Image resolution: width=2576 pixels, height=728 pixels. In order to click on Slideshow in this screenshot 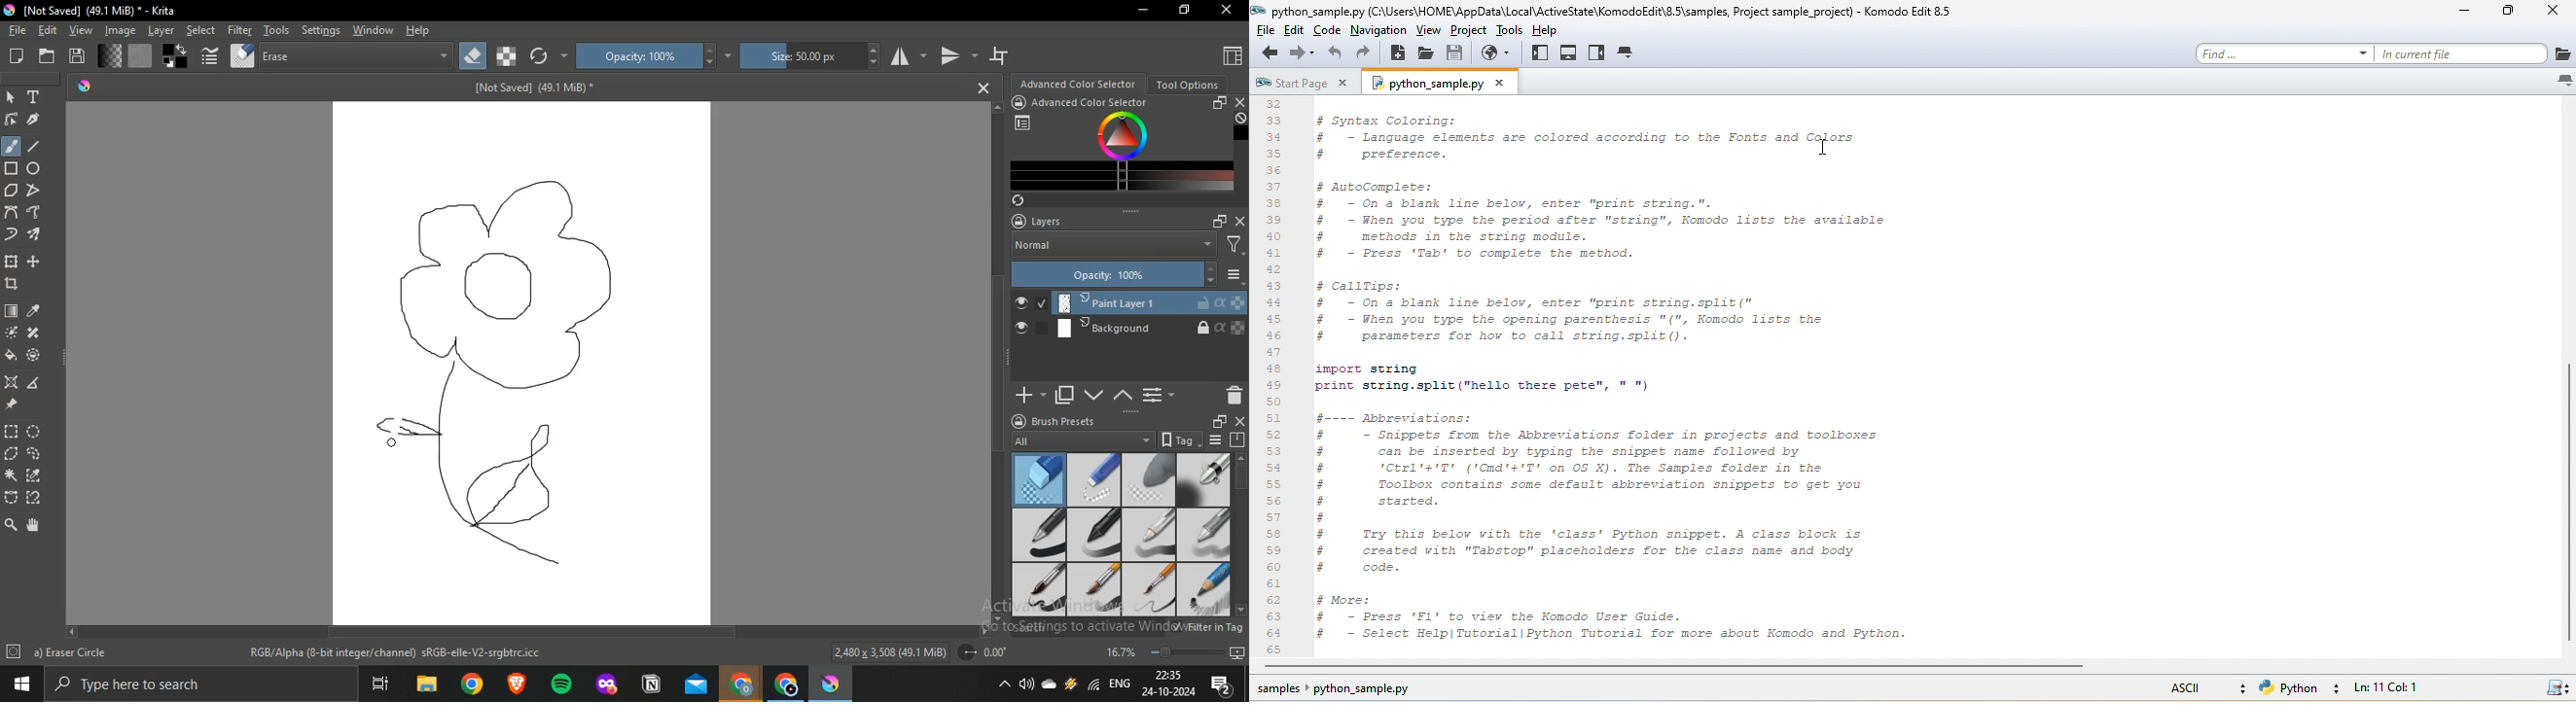, I will do `click(1237, 651)`.